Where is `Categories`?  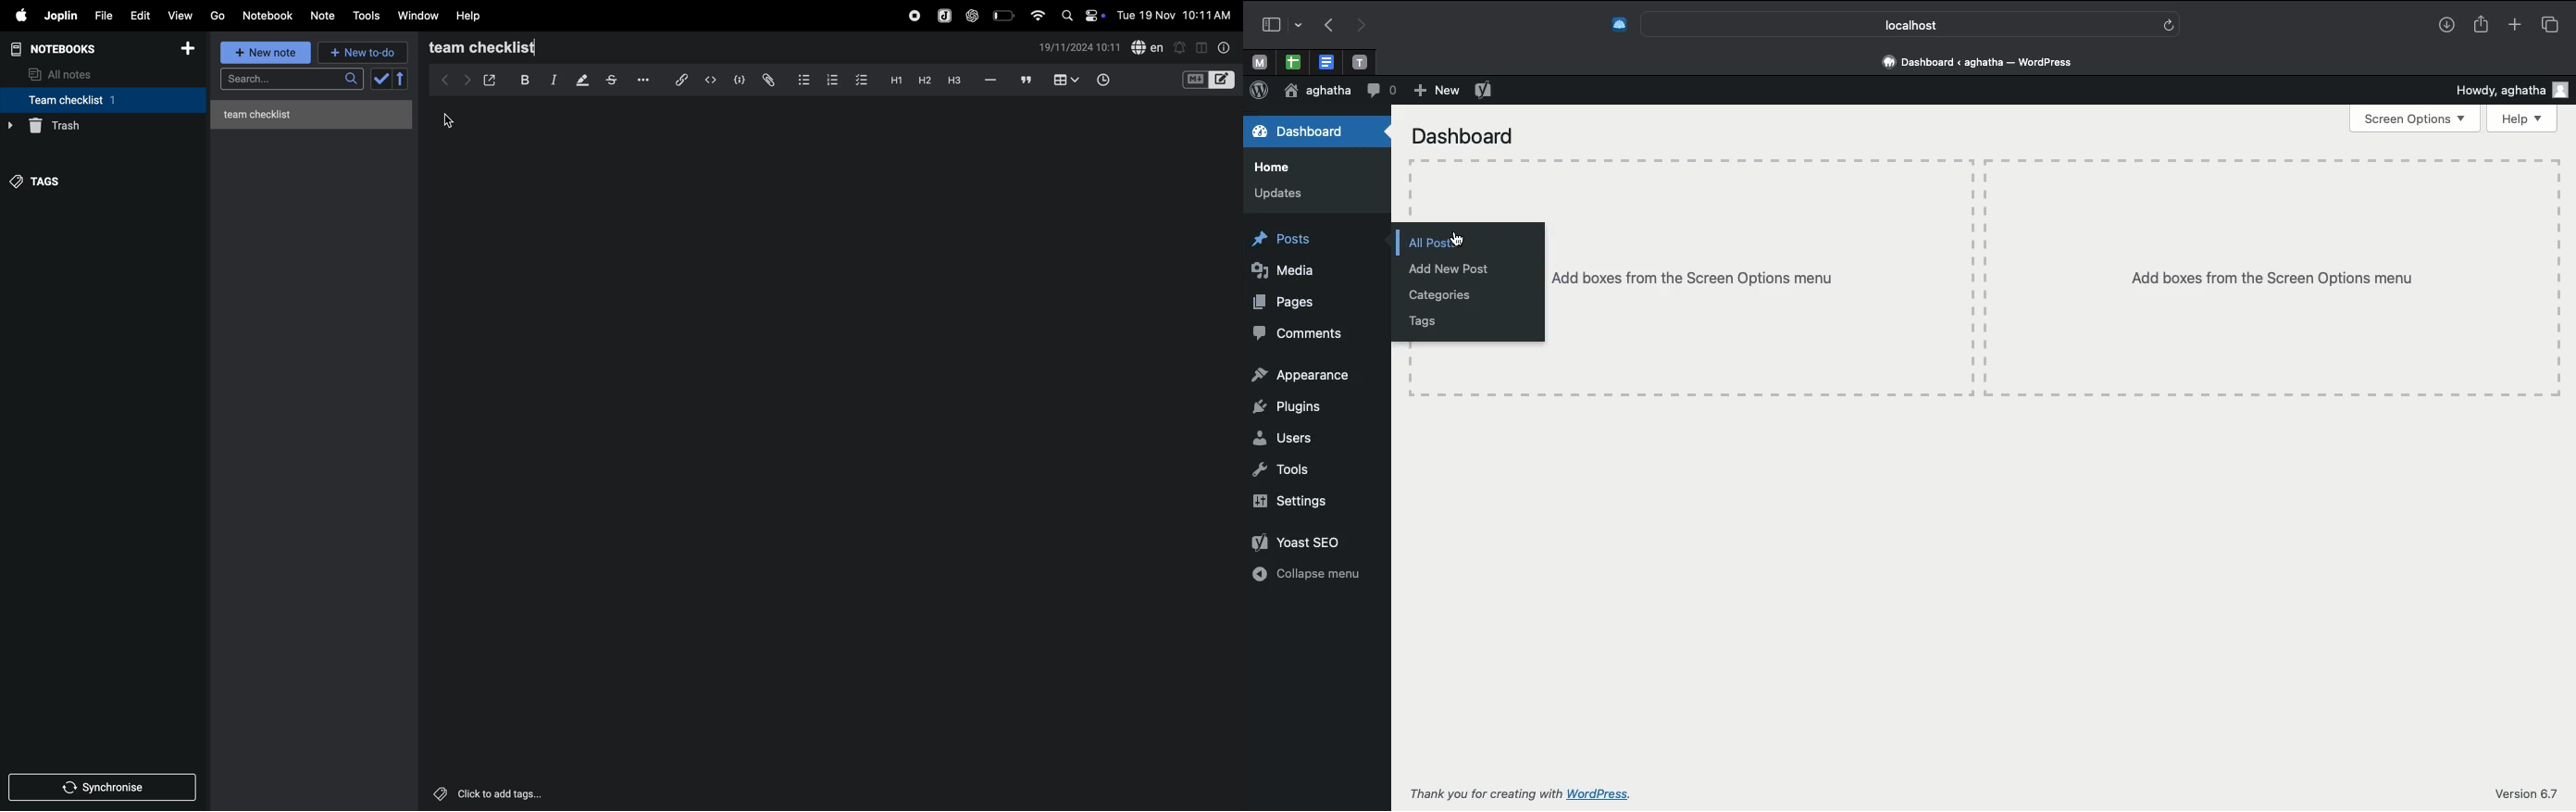 Categories is located at coordinates (1437, 296).